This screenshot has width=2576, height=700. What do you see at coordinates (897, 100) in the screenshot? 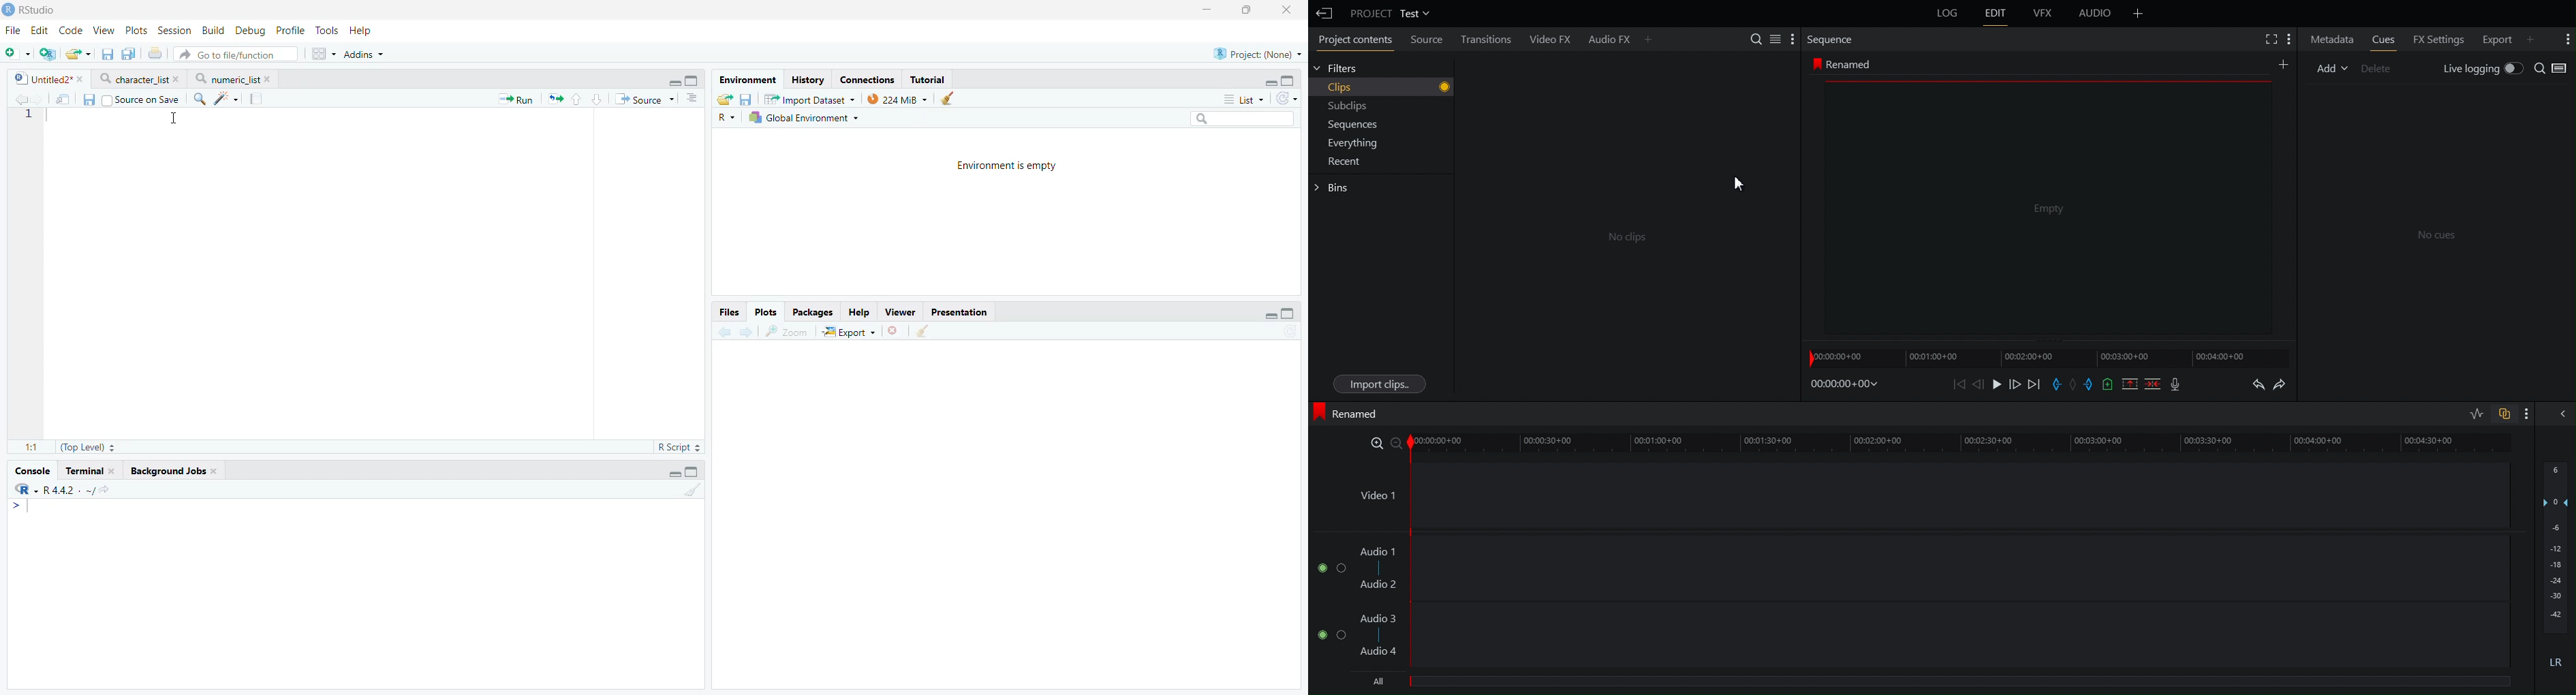
I see `224M` at bounding box center [897, 100].